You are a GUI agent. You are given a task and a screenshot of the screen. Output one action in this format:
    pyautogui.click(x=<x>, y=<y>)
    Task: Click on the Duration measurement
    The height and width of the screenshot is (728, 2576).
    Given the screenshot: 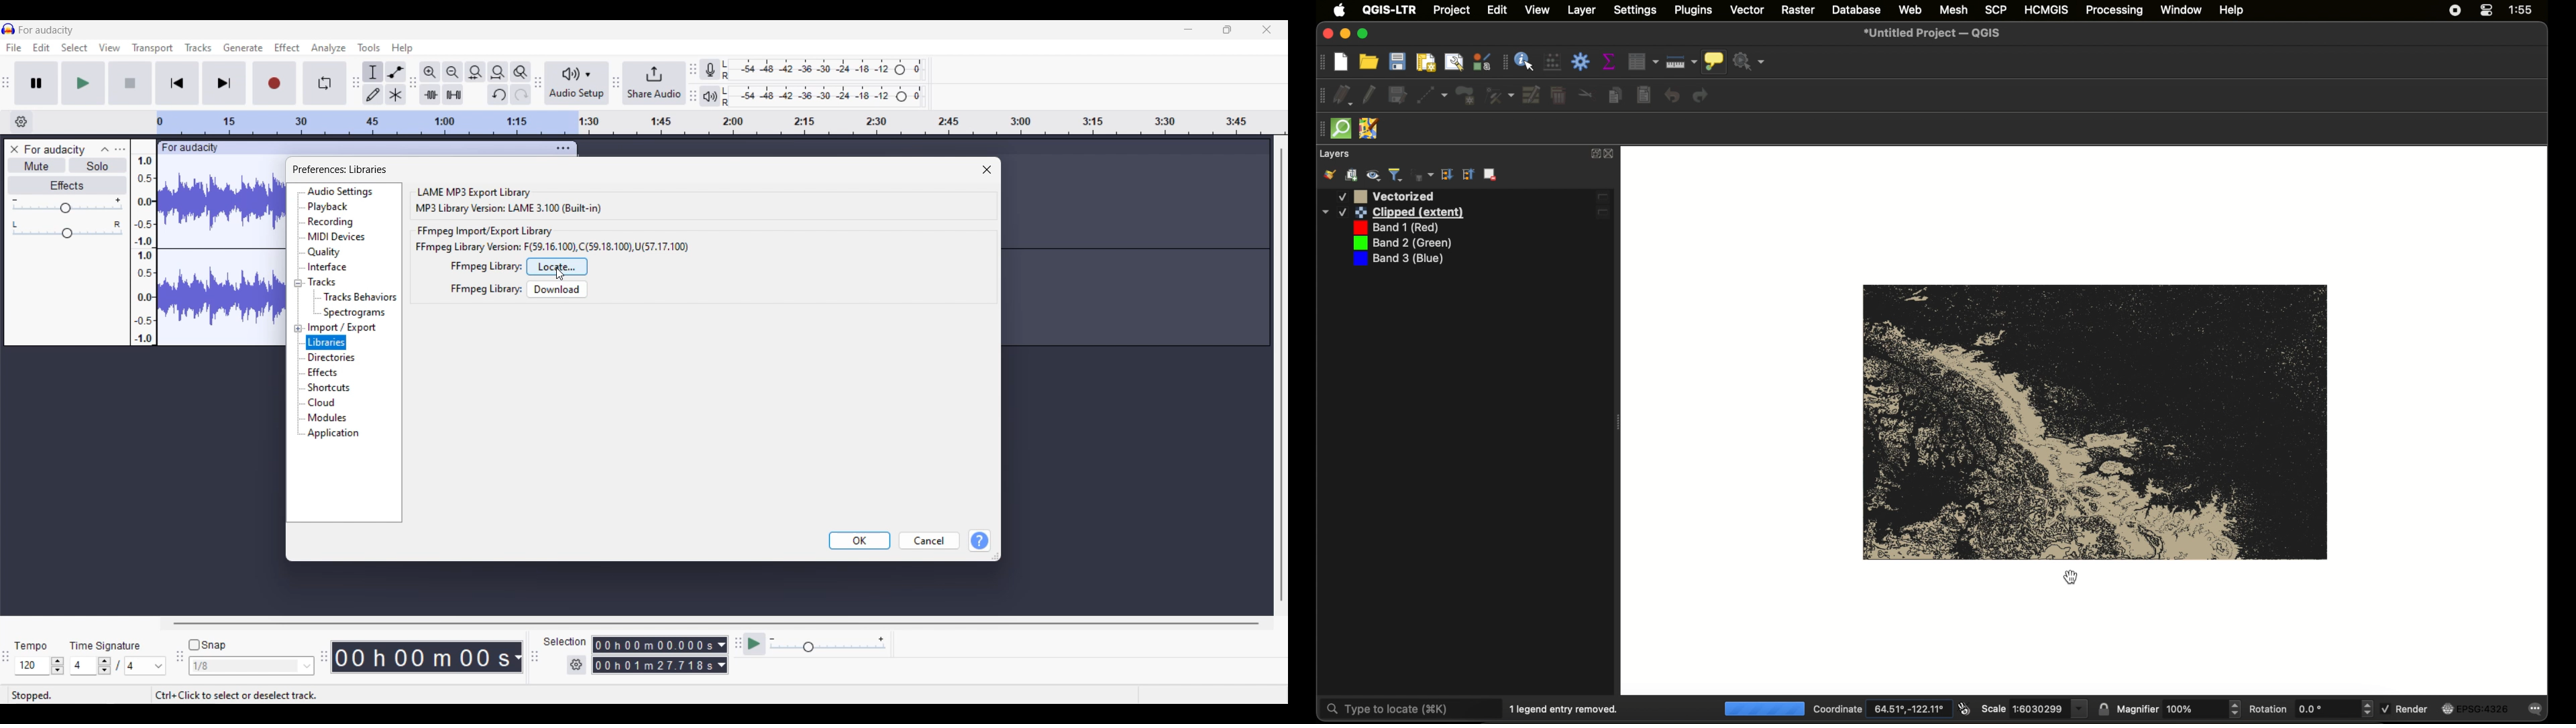 What is the action you would take?
    pyautogui.click(x=722, y=656)
    